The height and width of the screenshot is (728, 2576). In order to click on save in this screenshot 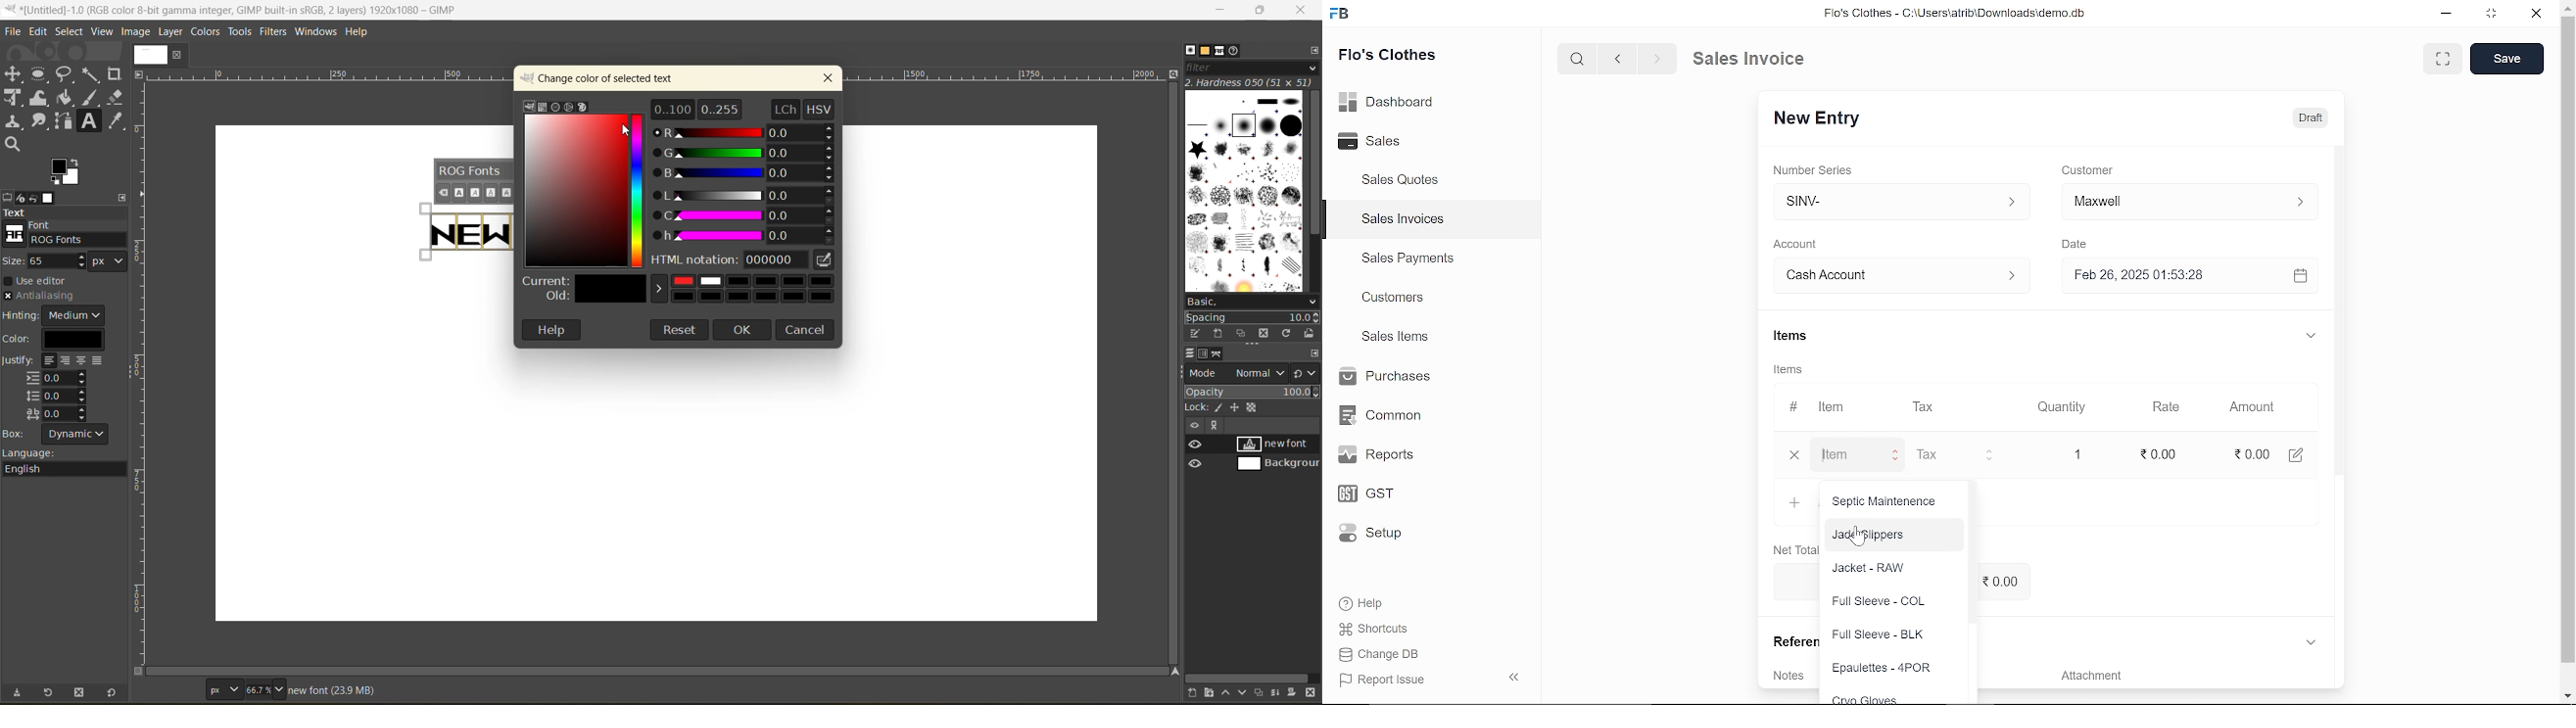, I will do `click(2506, 60)`.